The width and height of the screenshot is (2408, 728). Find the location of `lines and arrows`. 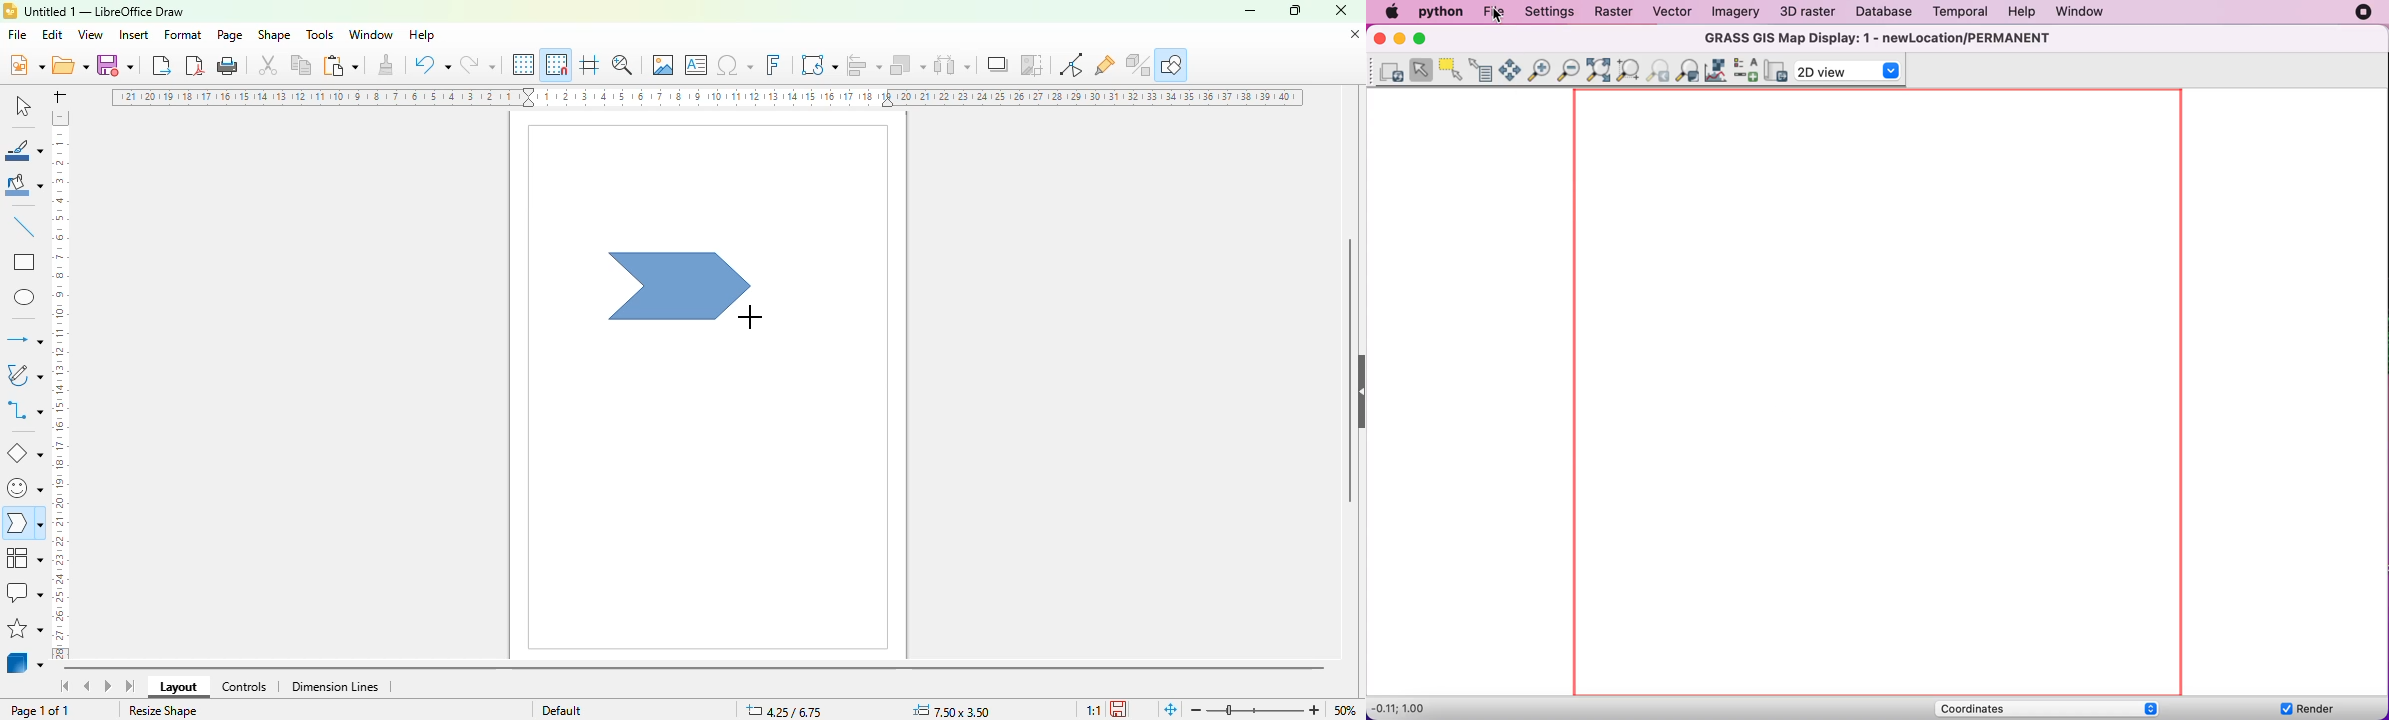

lines and arrows is located at coordinates (24, 339).